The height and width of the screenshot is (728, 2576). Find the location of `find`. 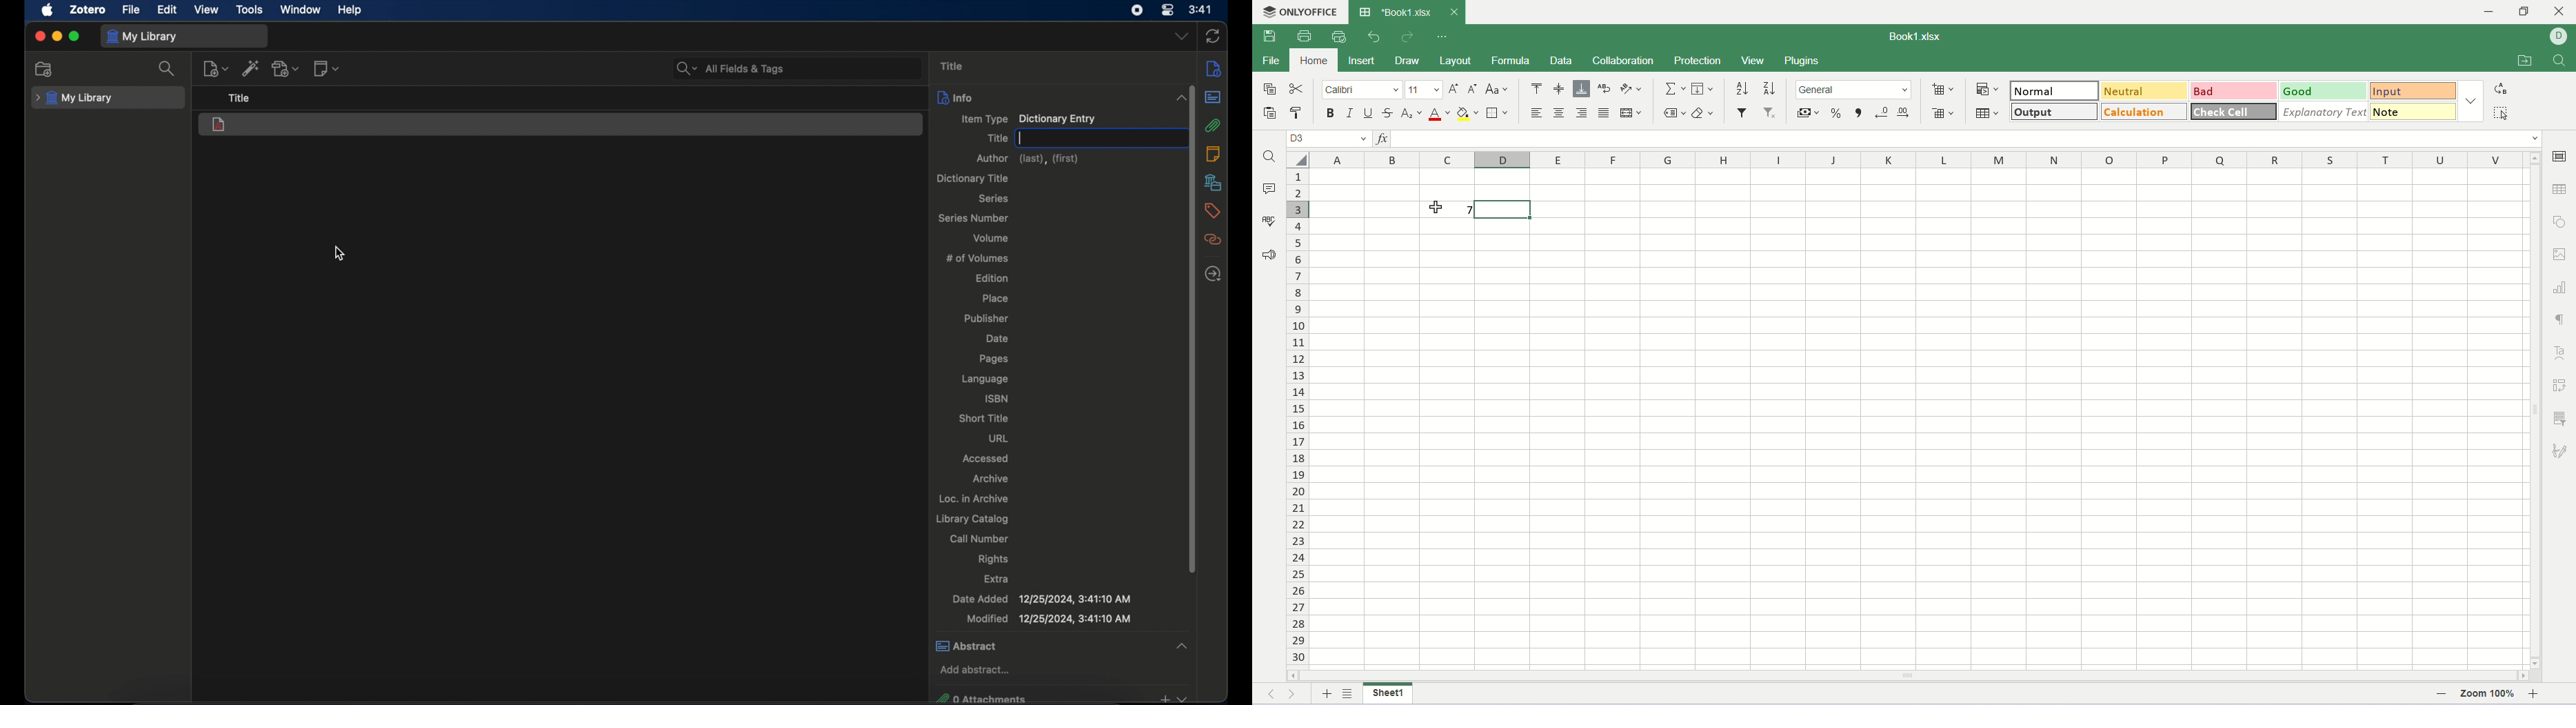

find is located at coordinates (2562, 61).